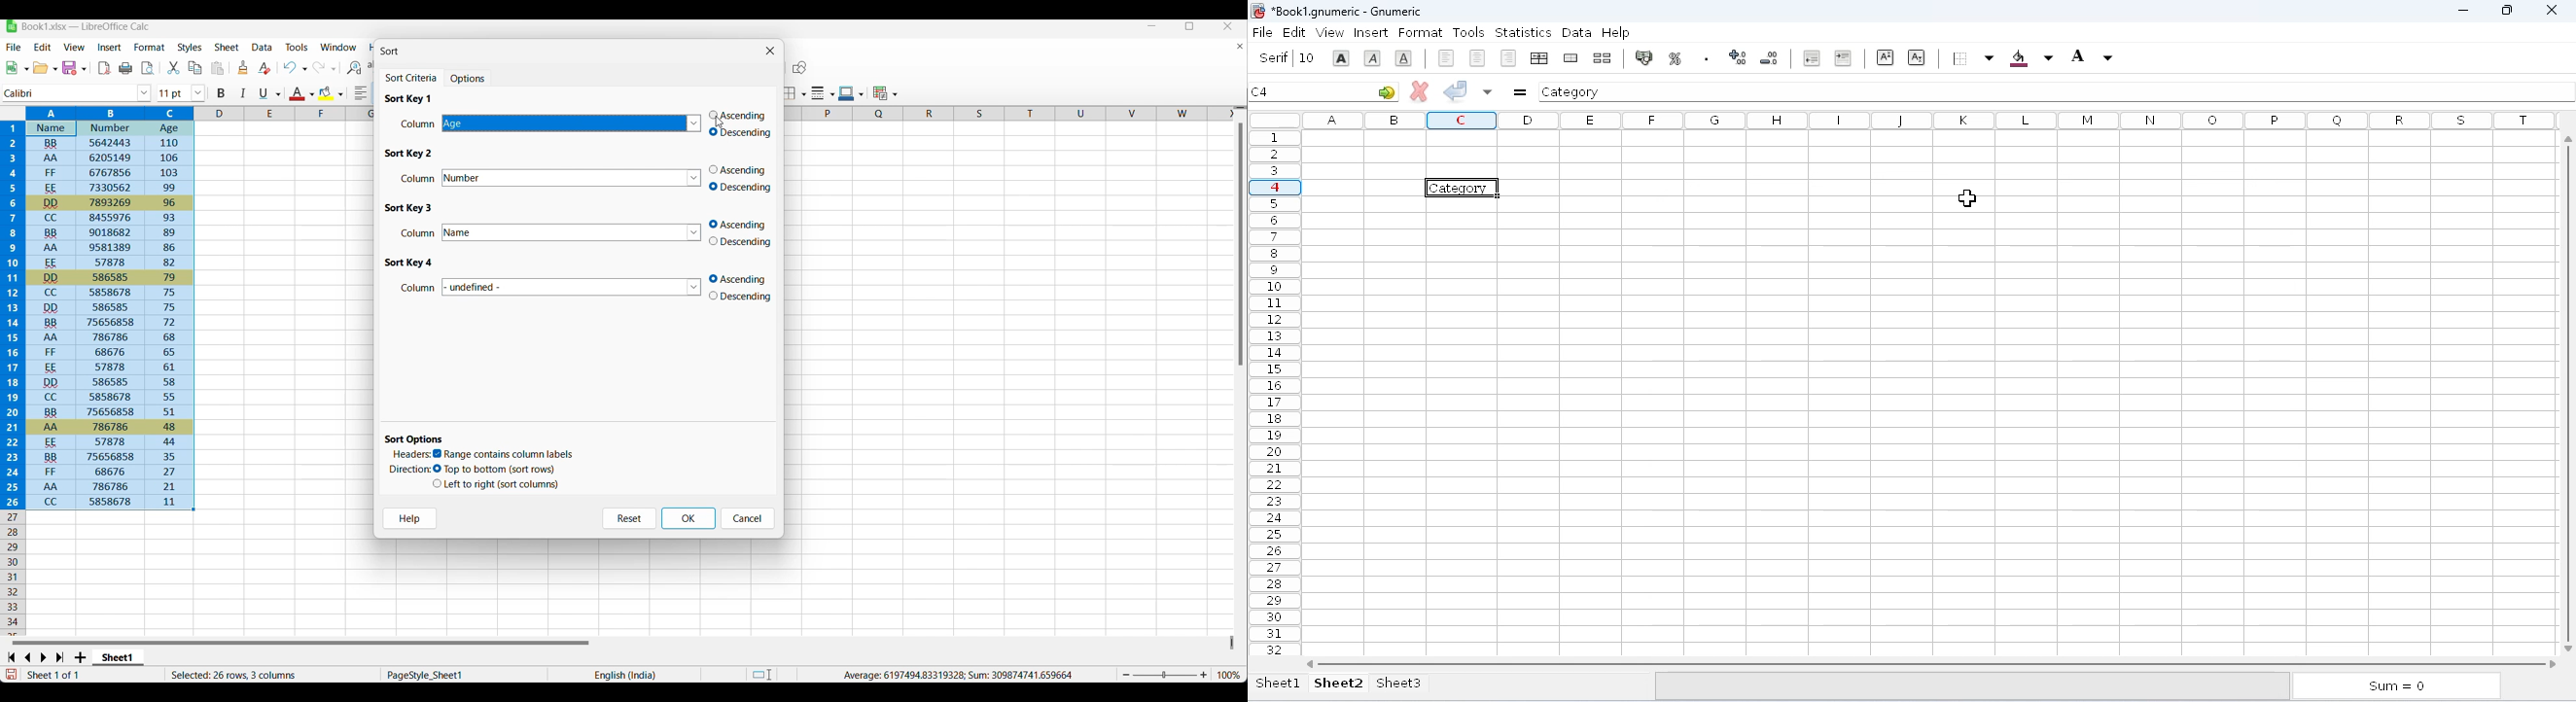 The height and width of the screenshot is (728, 2576). I want to click on ascending, so click(740, 170).